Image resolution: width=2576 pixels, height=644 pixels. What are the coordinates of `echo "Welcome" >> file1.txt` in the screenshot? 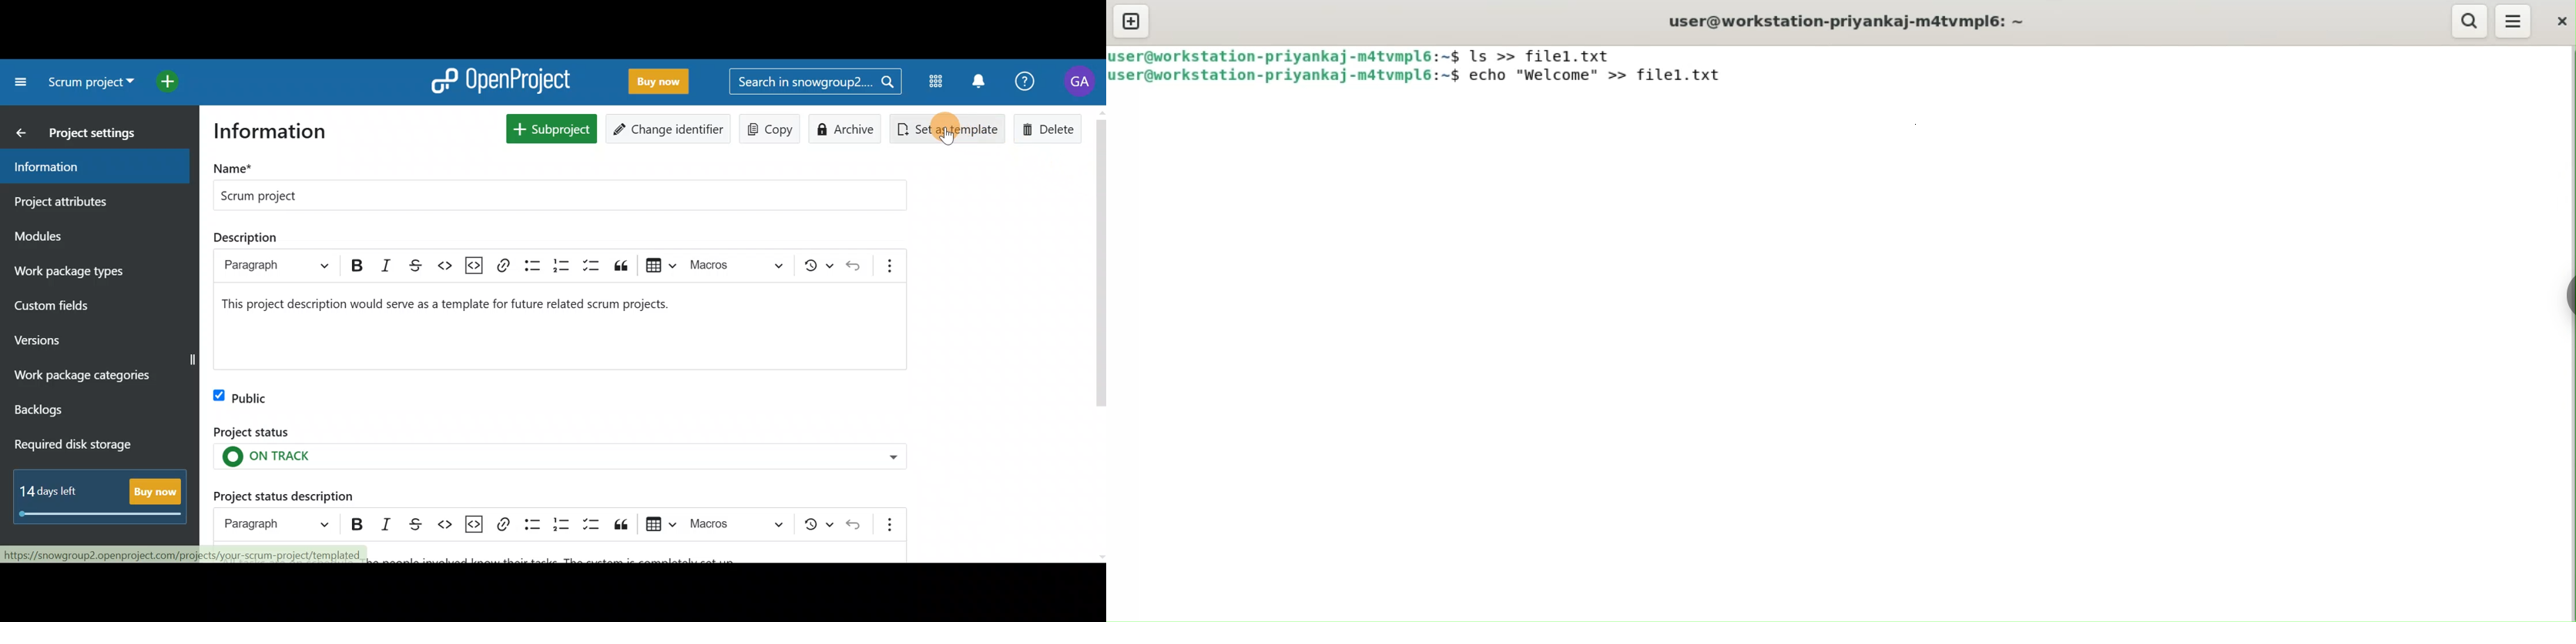 It's located at (1605, 78).